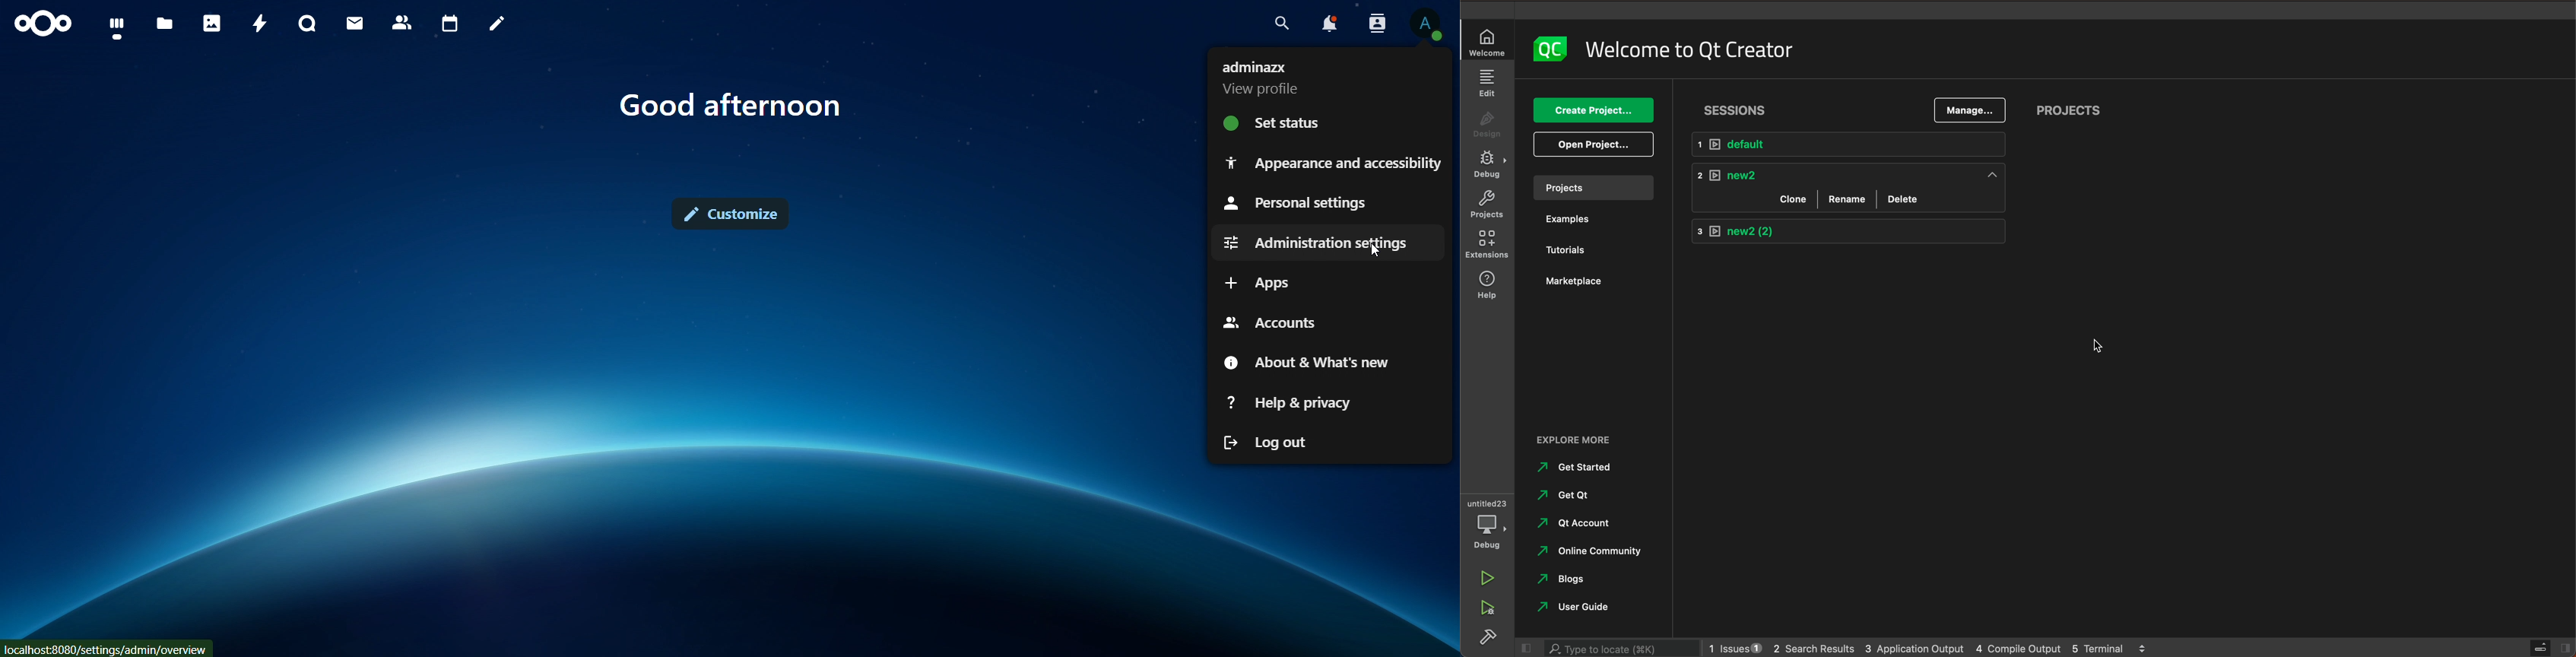  I want to click on mail, so click(355, 23).